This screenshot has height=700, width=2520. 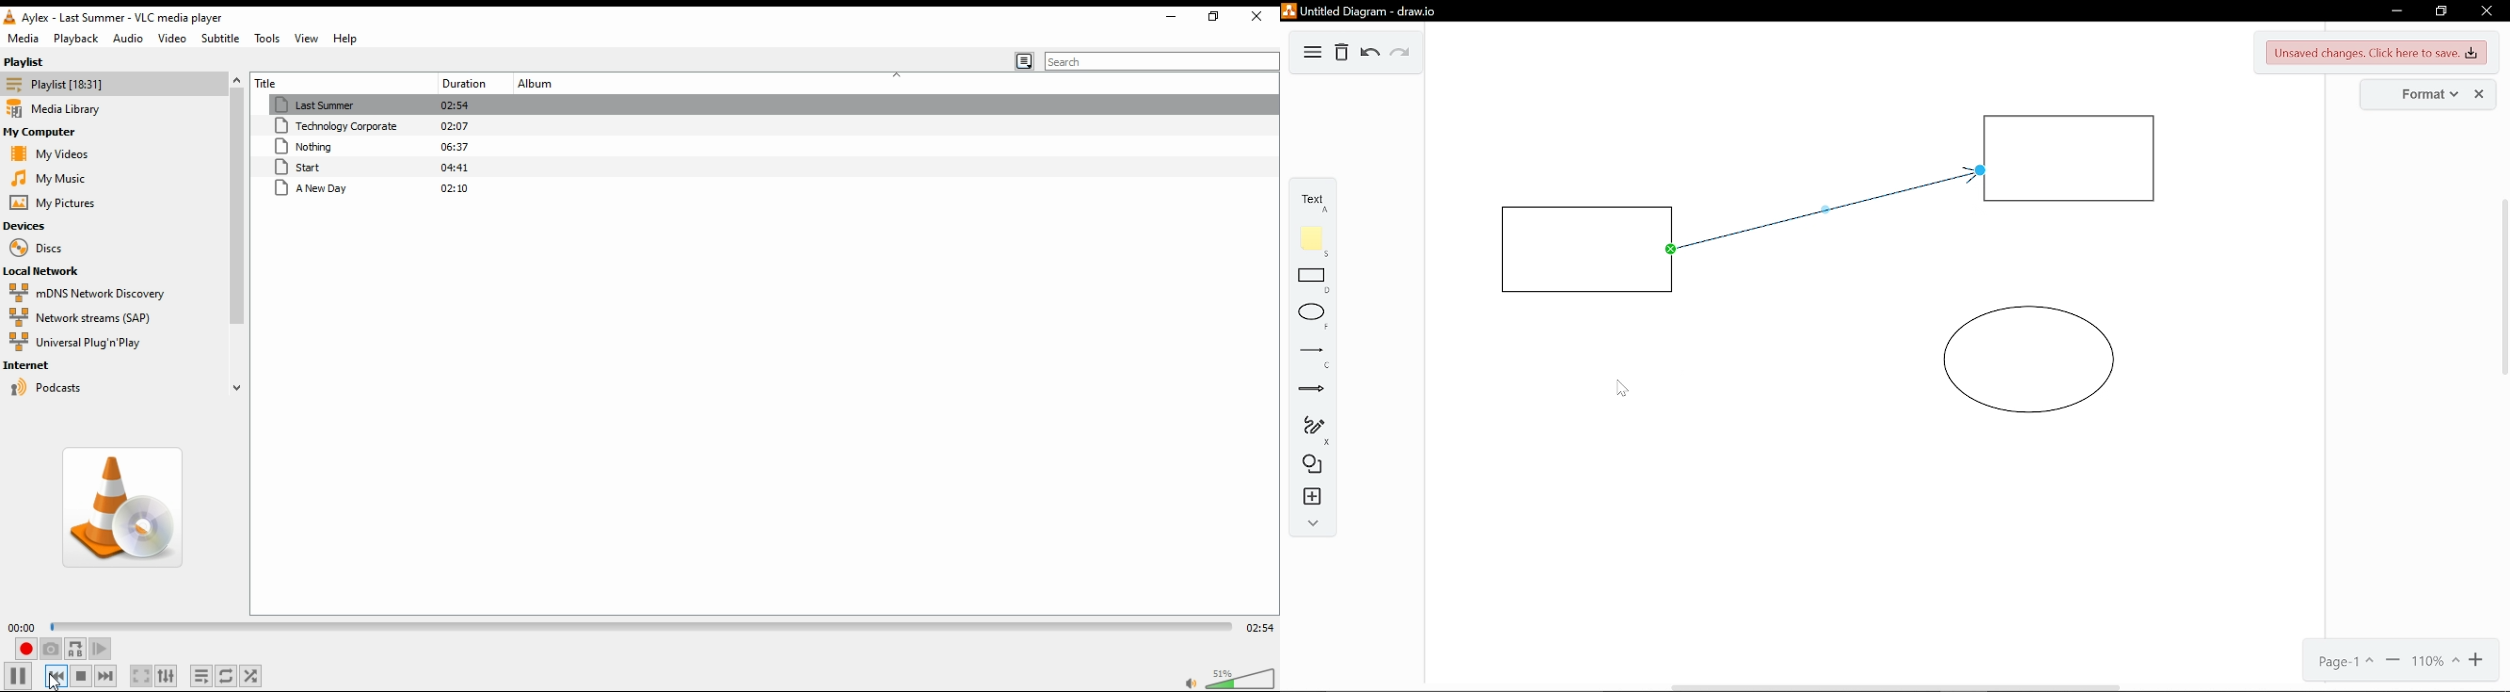 What do you see at coordinates (1162, 61) in the screenshot?
I see `search bar` at bounding box center [1162, 61].